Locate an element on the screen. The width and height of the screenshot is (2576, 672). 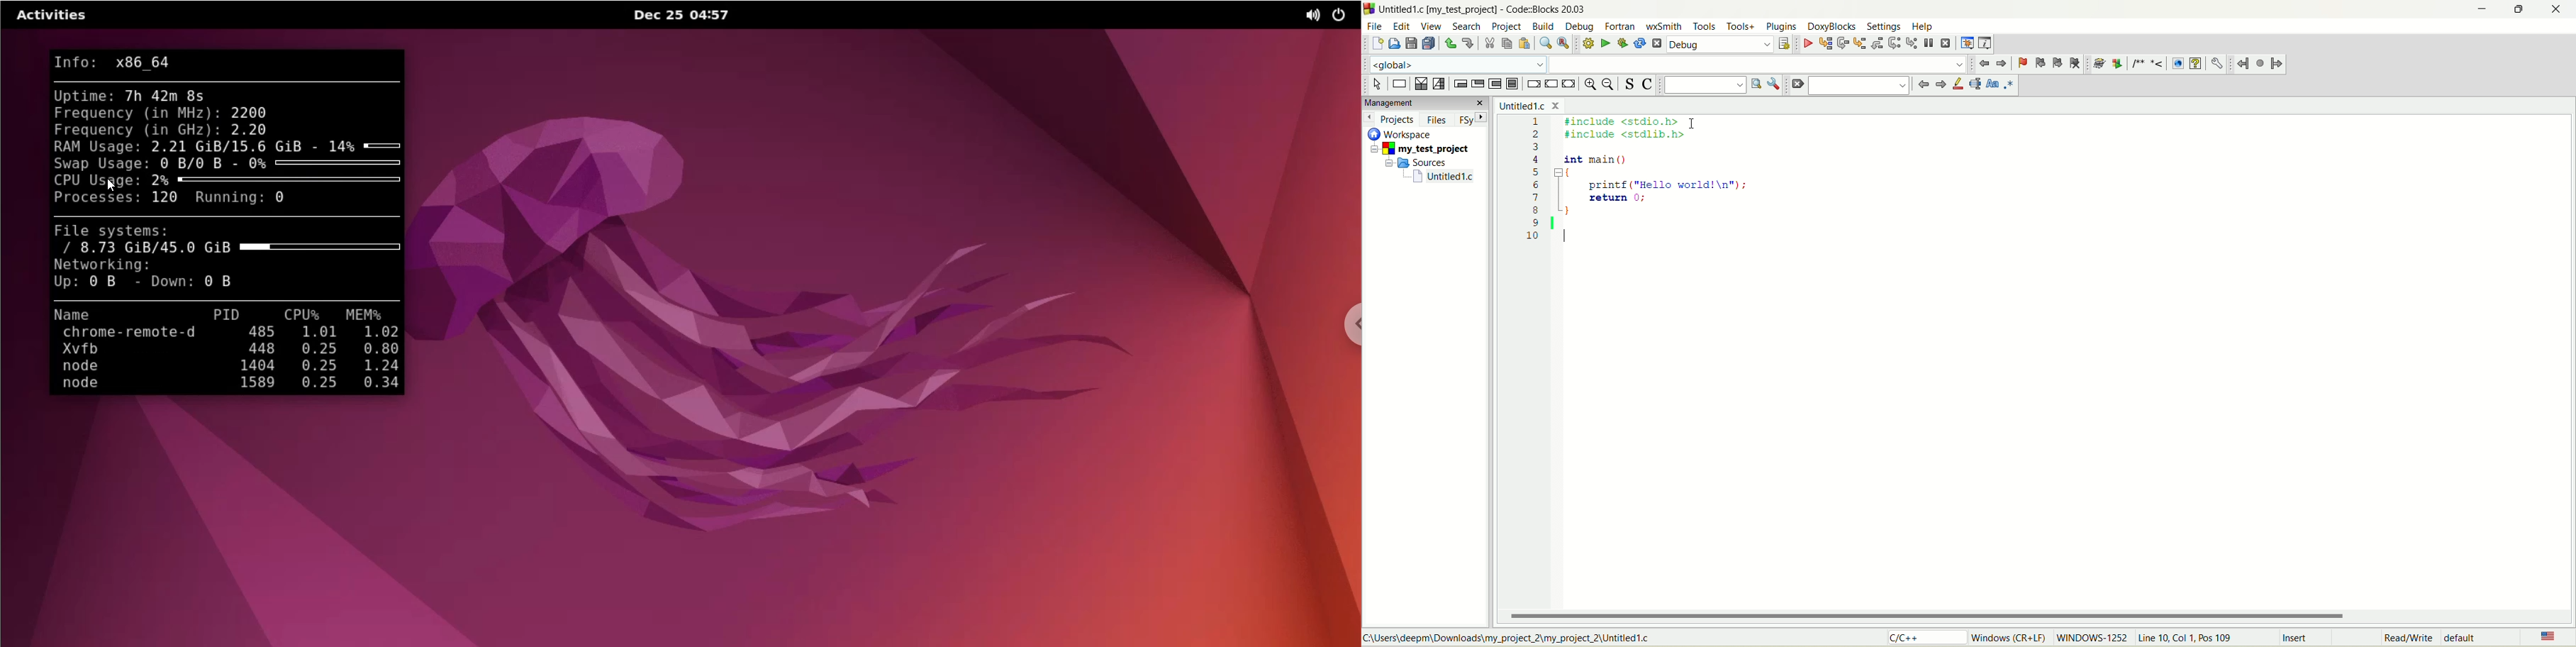
workspace is located at coordinates (1401, 134).